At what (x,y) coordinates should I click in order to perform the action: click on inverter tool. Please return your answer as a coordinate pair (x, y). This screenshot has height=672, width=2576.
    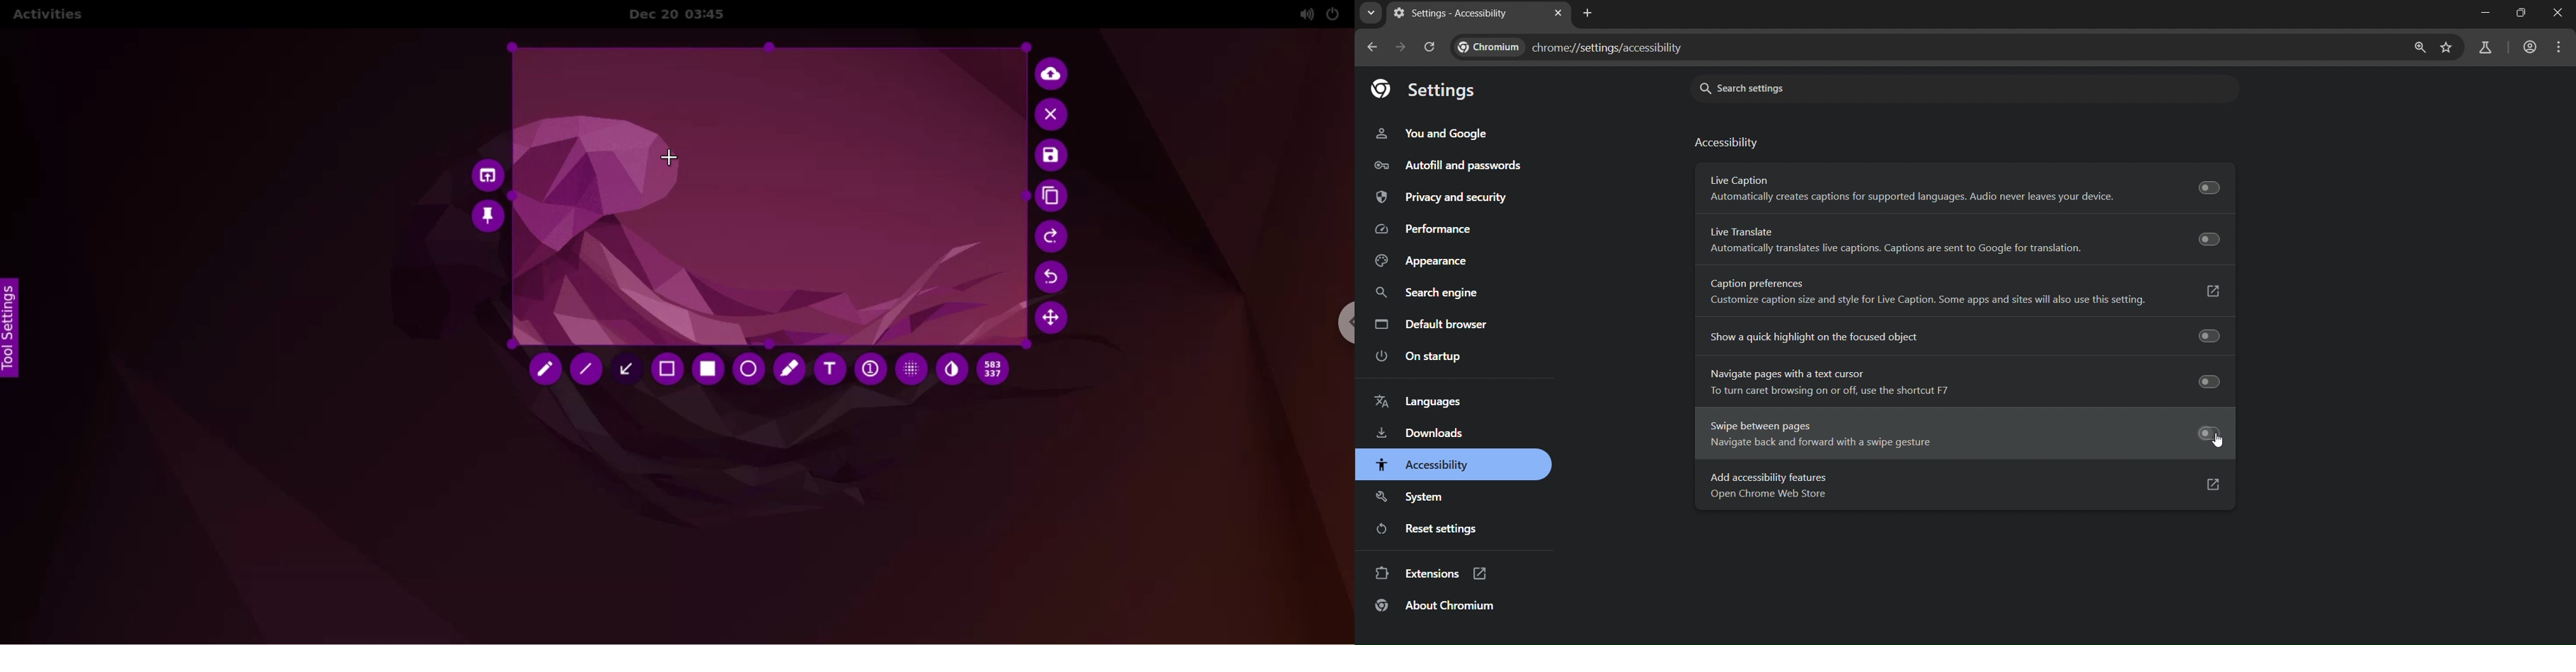
    Looking at the image, I should click on (952, 370).